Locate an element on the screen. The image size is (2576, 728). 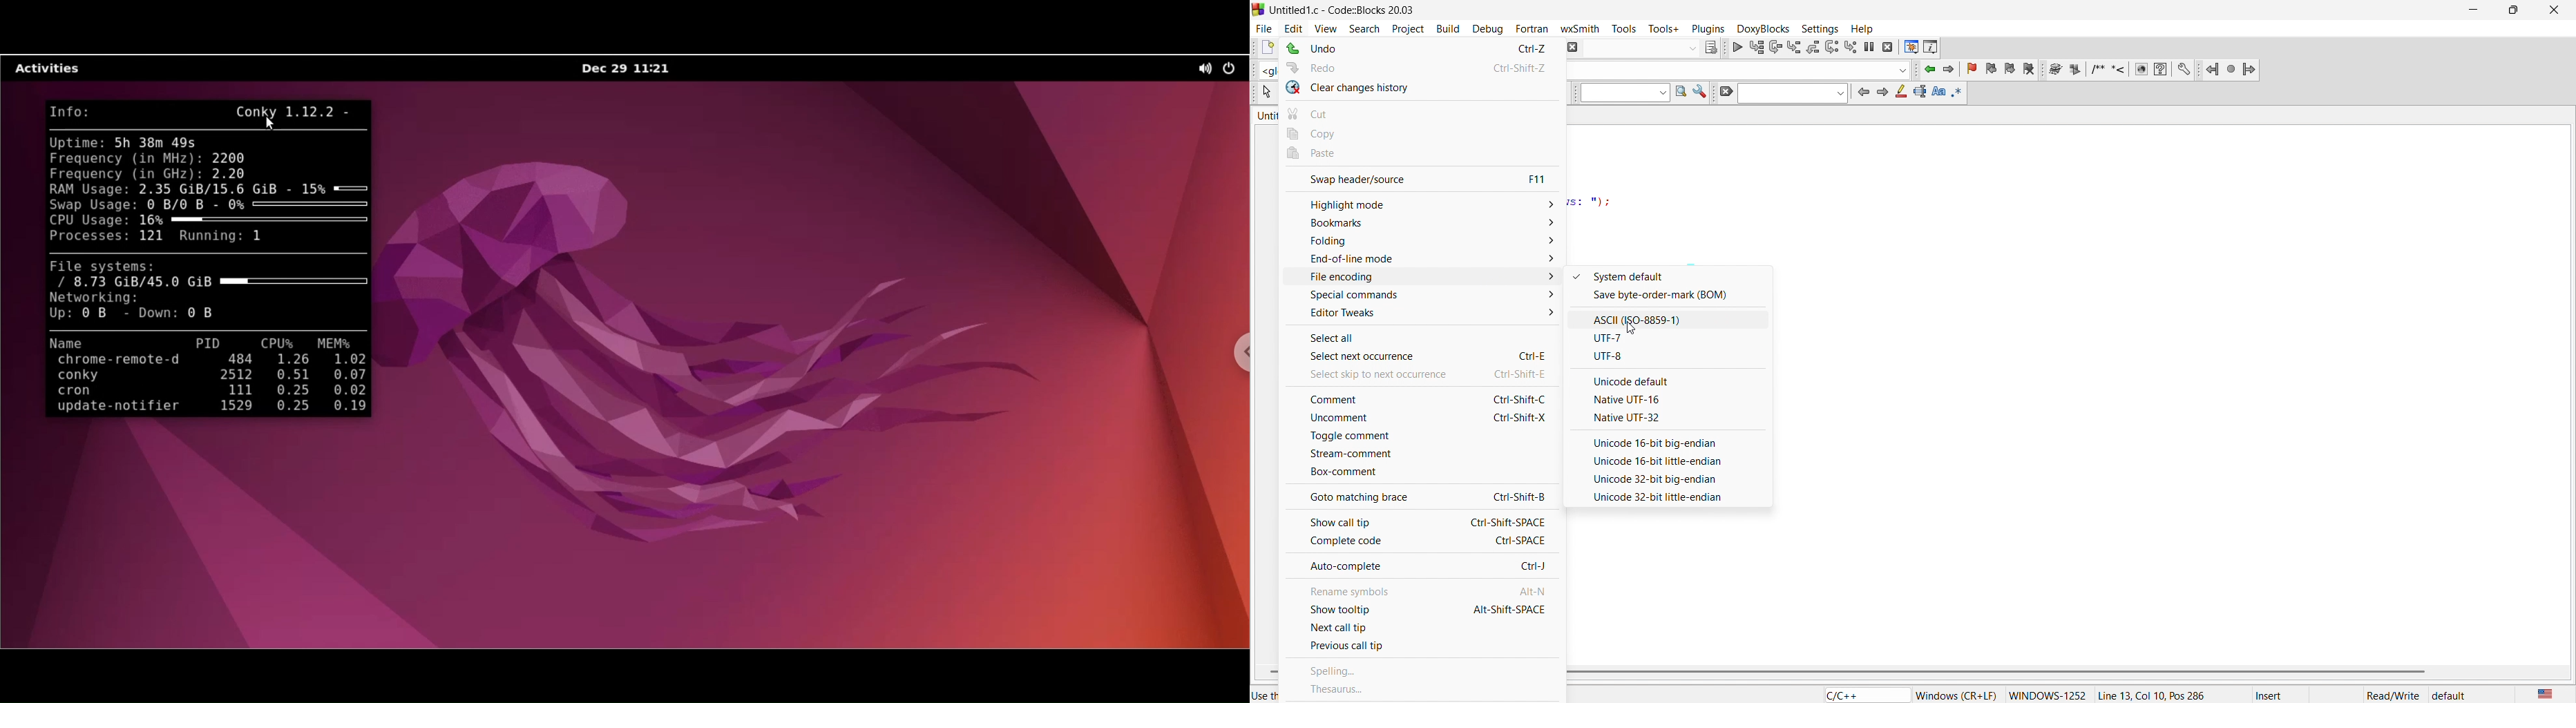
step out is located at coordinates (1813, 47).